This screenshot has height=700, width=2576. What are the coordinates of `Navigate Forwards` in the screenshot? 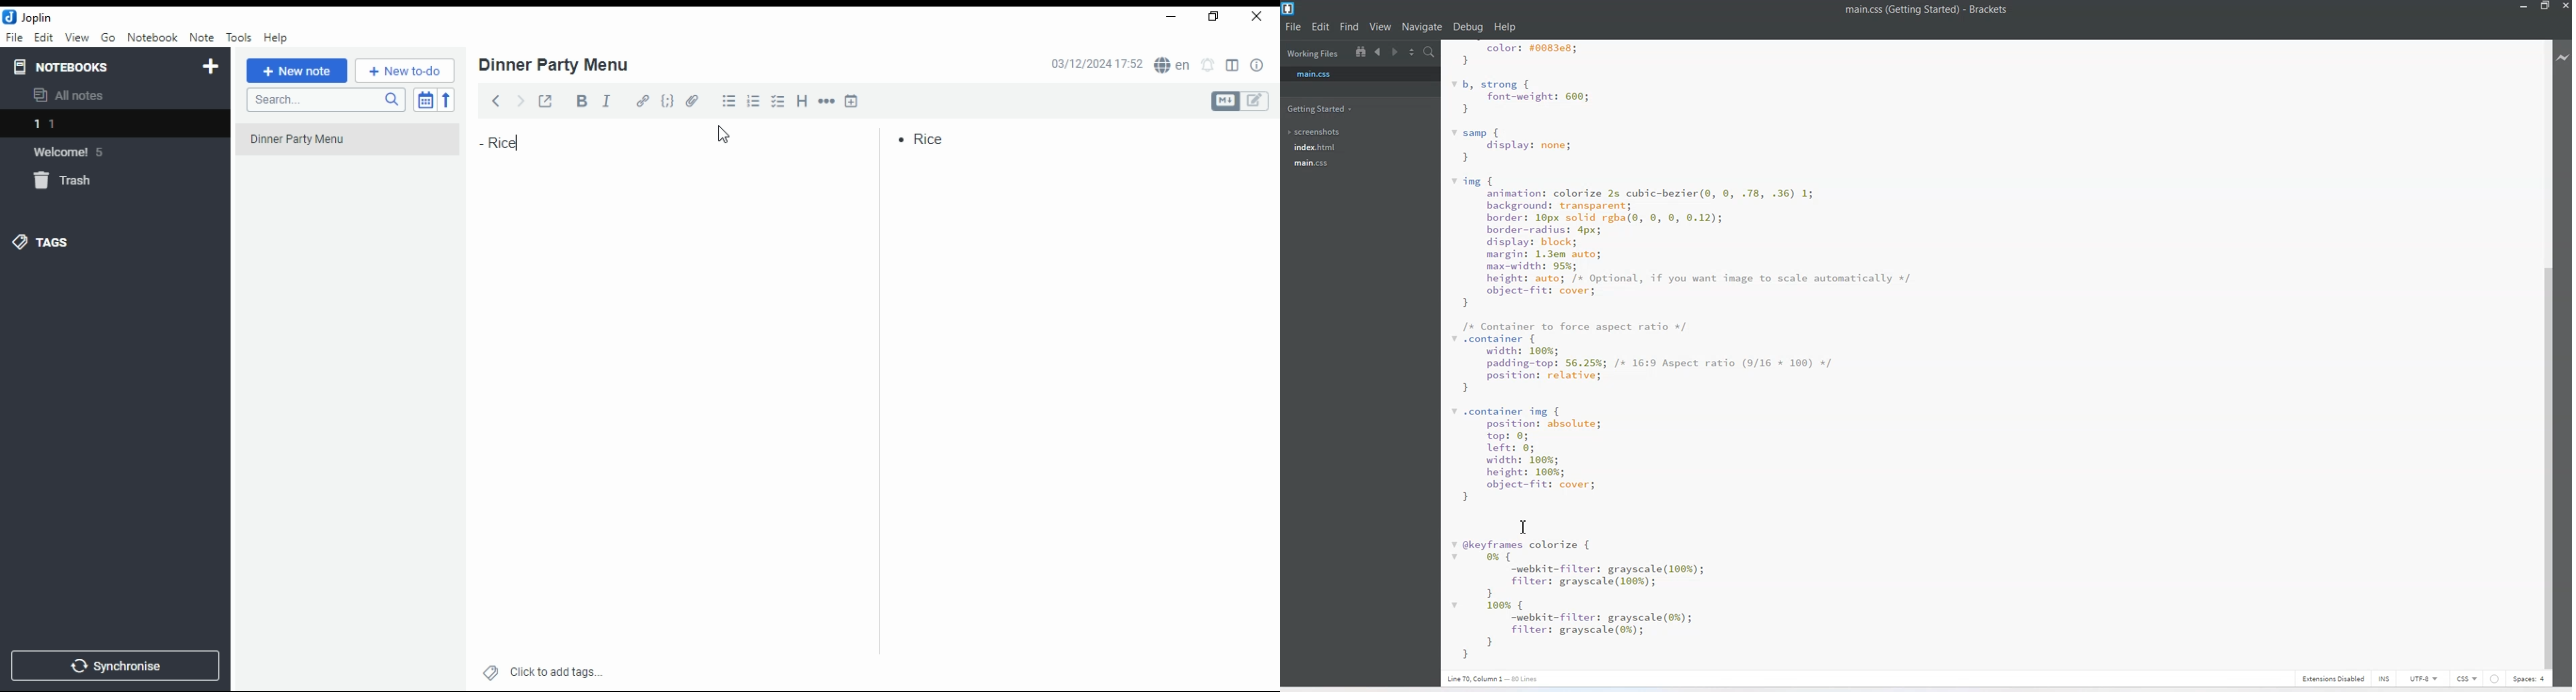 It's located at (1396, 53).